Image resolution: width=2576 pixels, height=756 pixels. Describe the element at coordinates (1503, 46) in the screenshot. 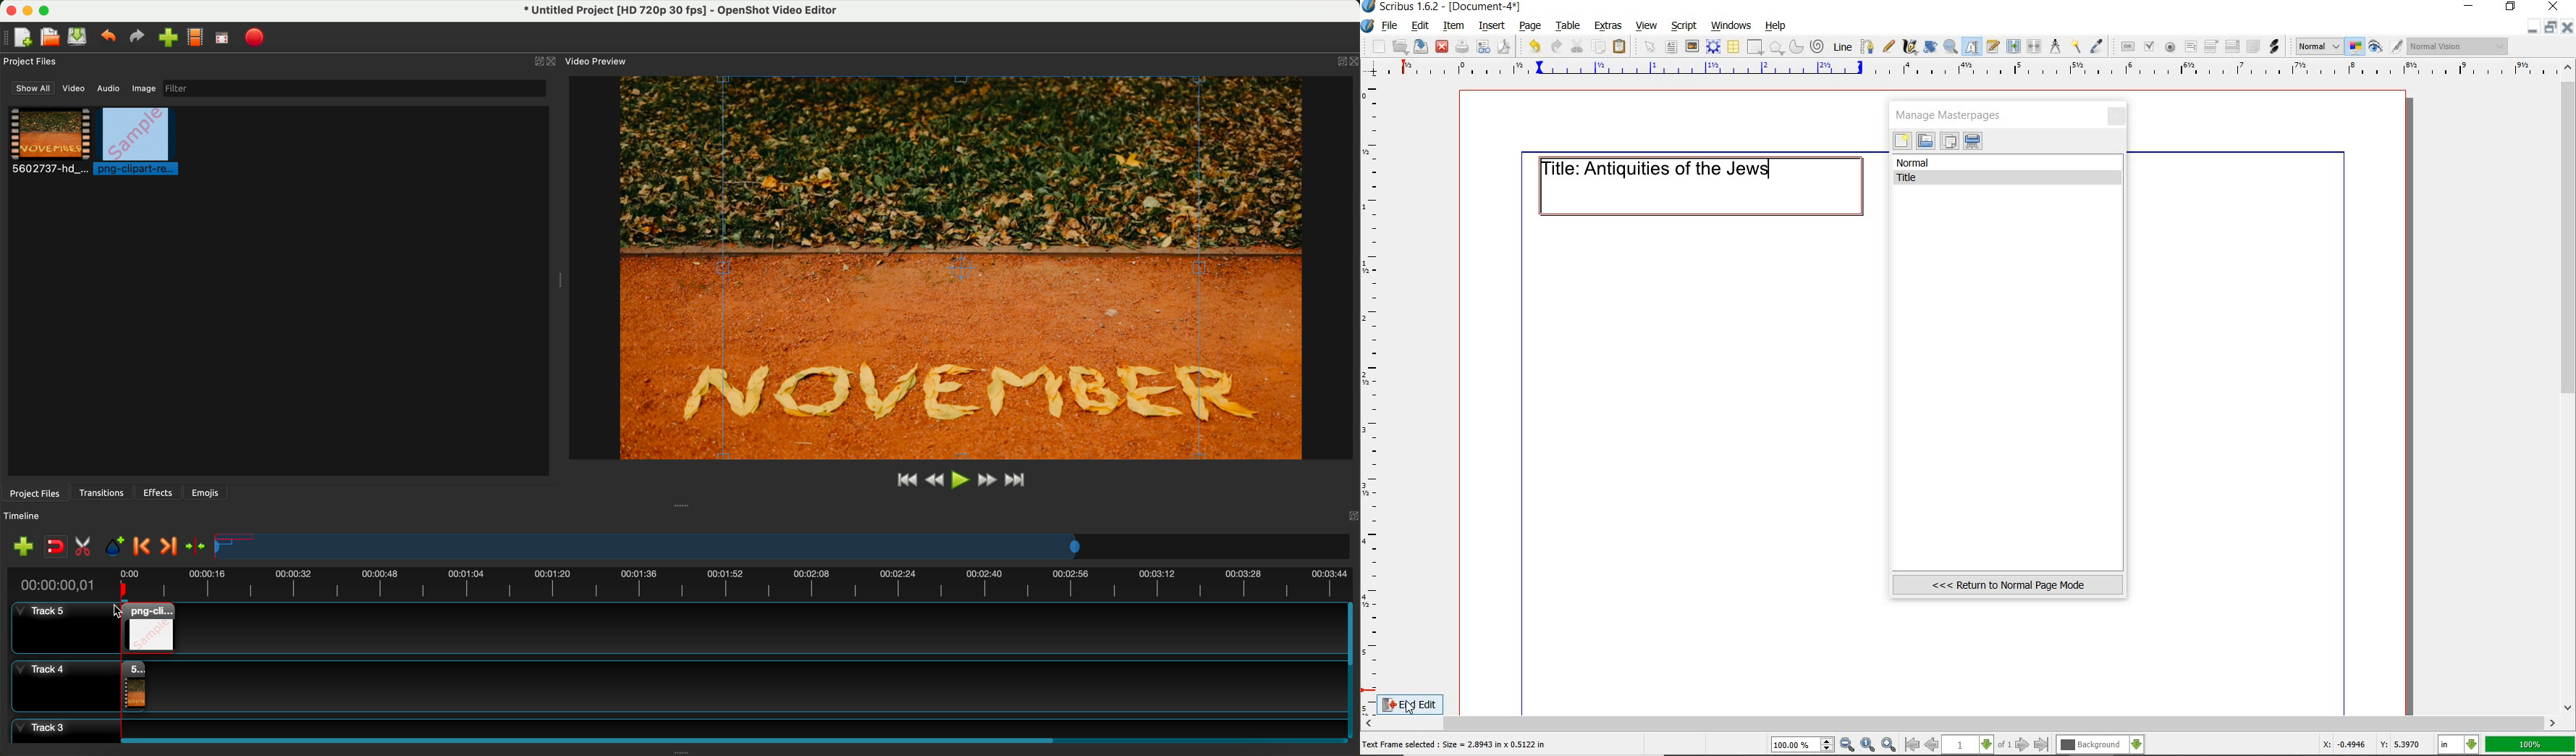

I see `save as pdf` at that location.